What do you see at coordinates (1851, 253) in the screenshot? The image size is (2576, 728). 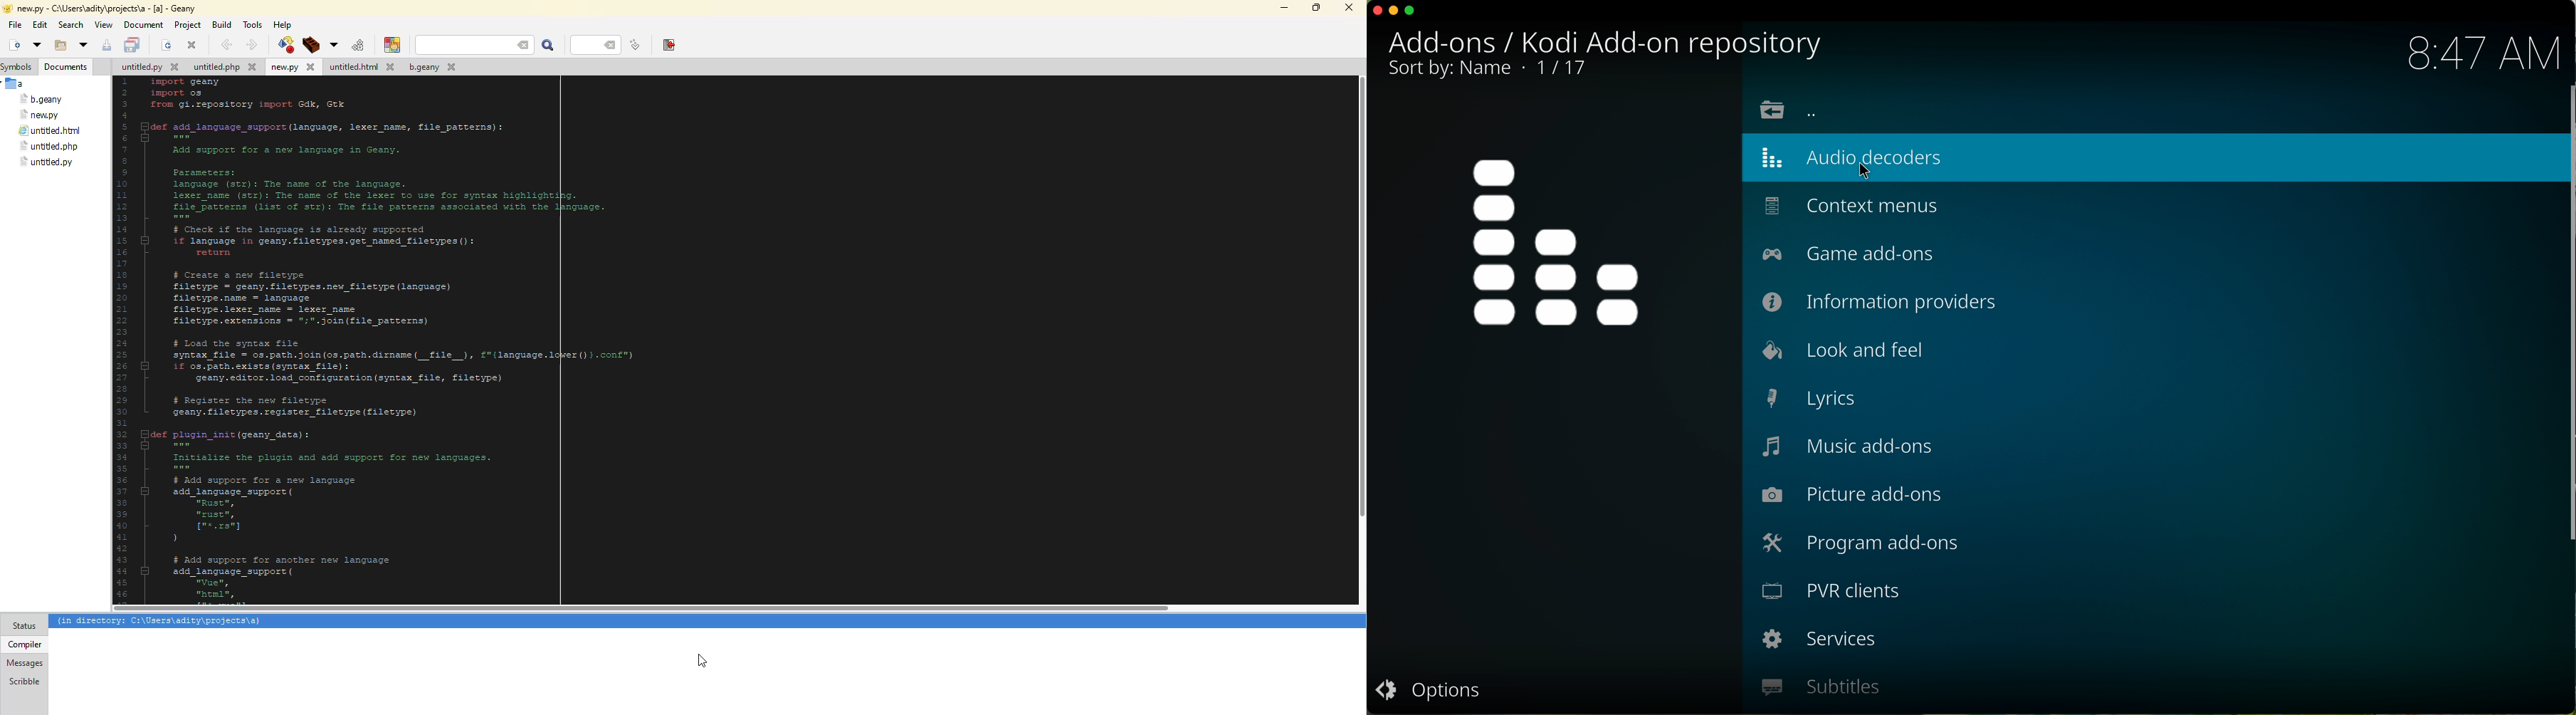 I see `game add-ons` at bounding box center [1851, 253].